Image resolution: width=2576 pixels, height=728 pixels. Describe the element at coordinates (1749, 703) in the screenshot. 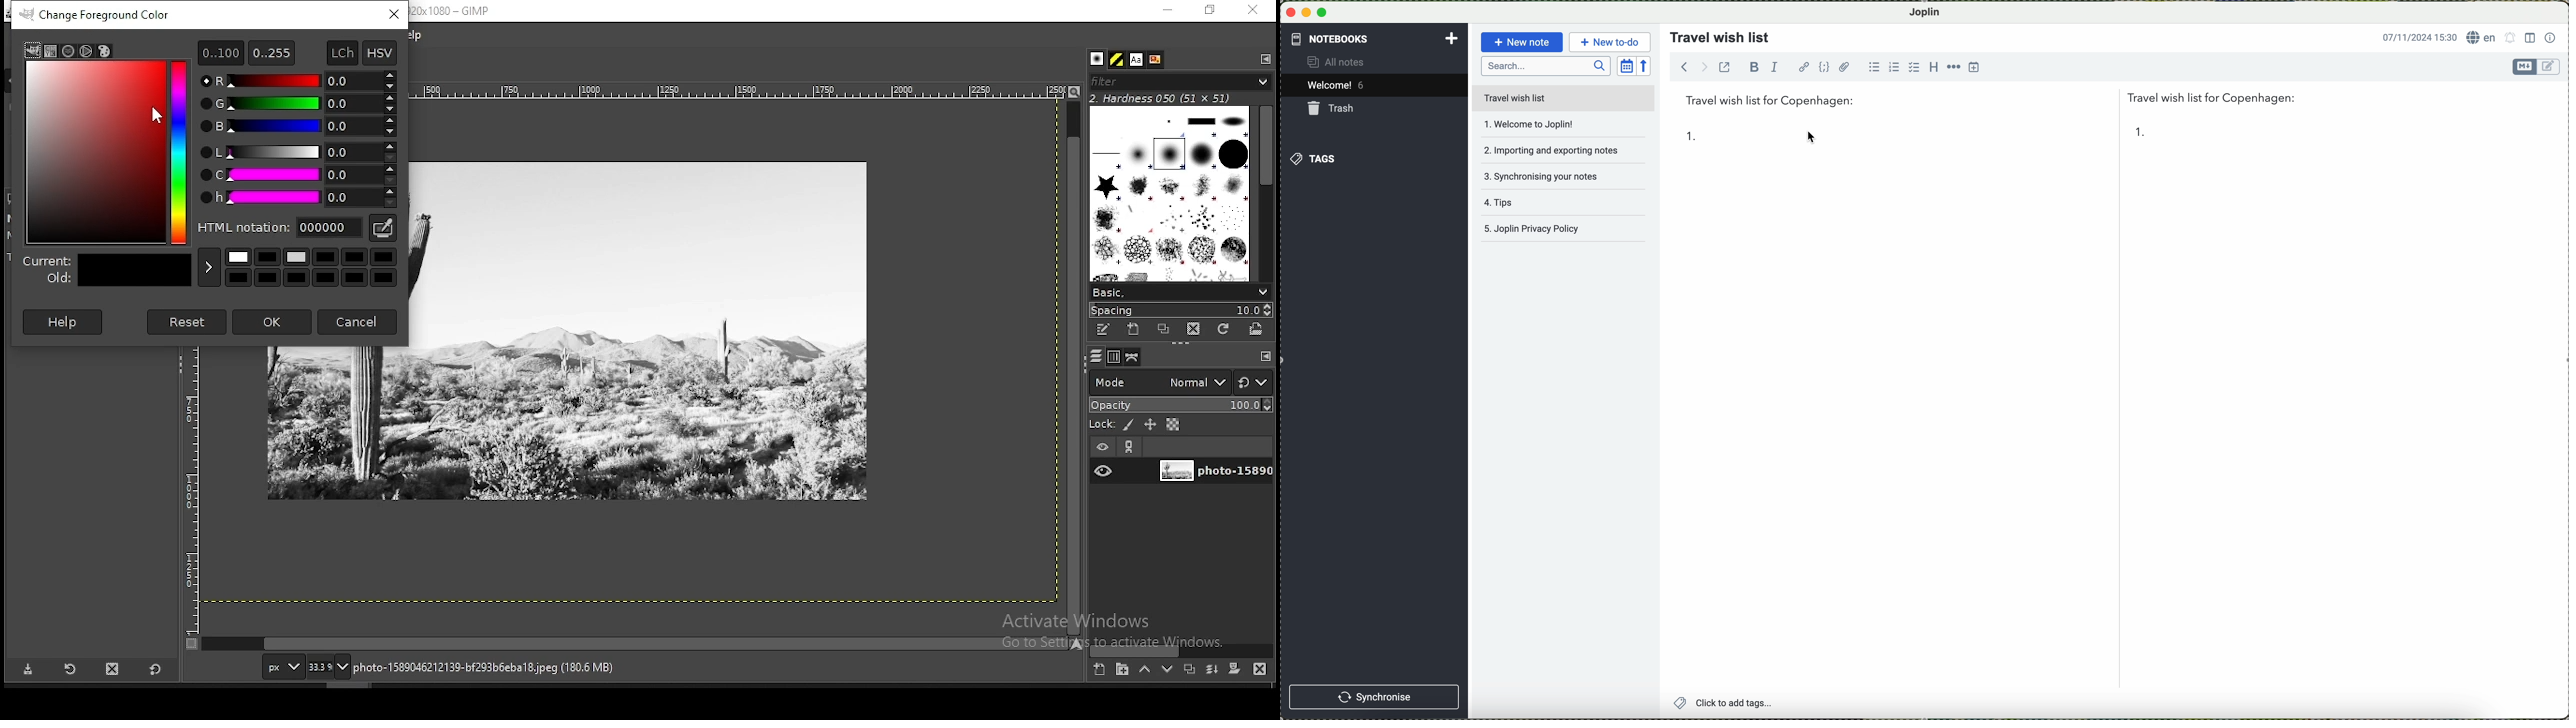

I see `click to add tags` at that location.